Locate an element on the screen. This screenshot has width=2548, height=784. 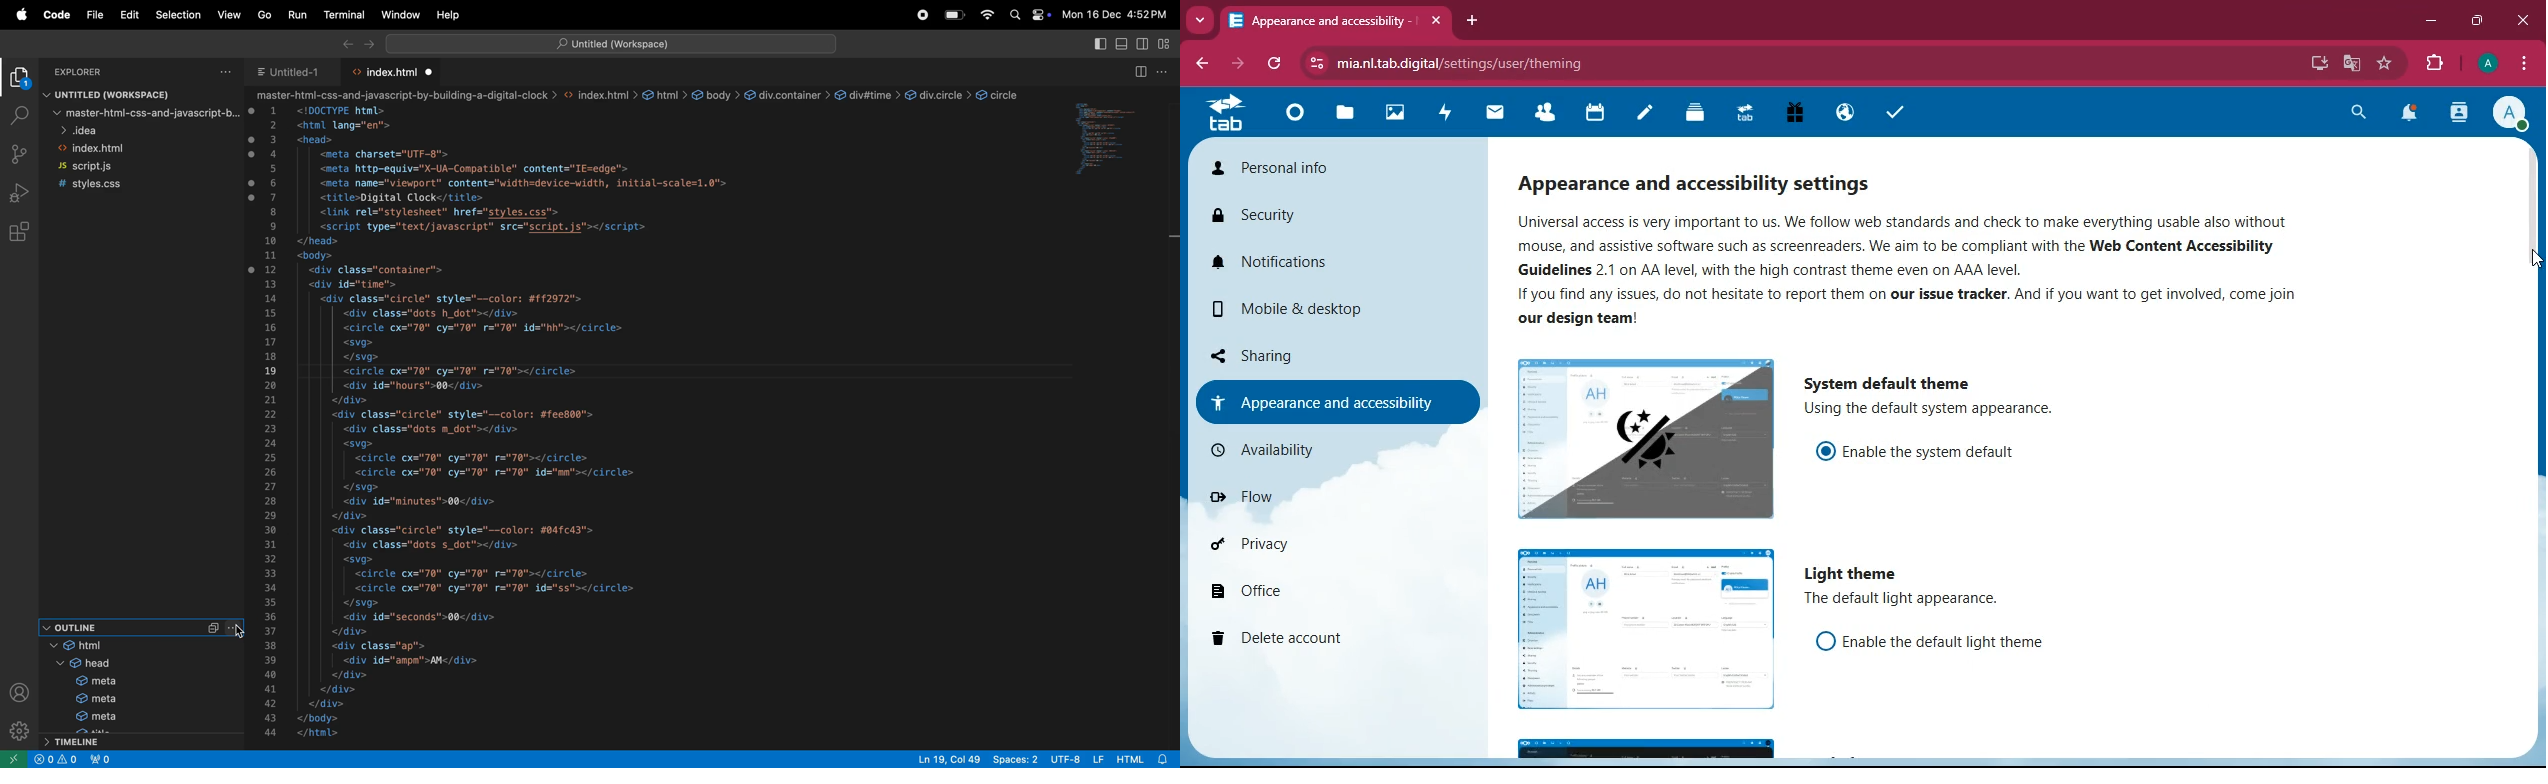
menu is located at coordinates (2524, 61).